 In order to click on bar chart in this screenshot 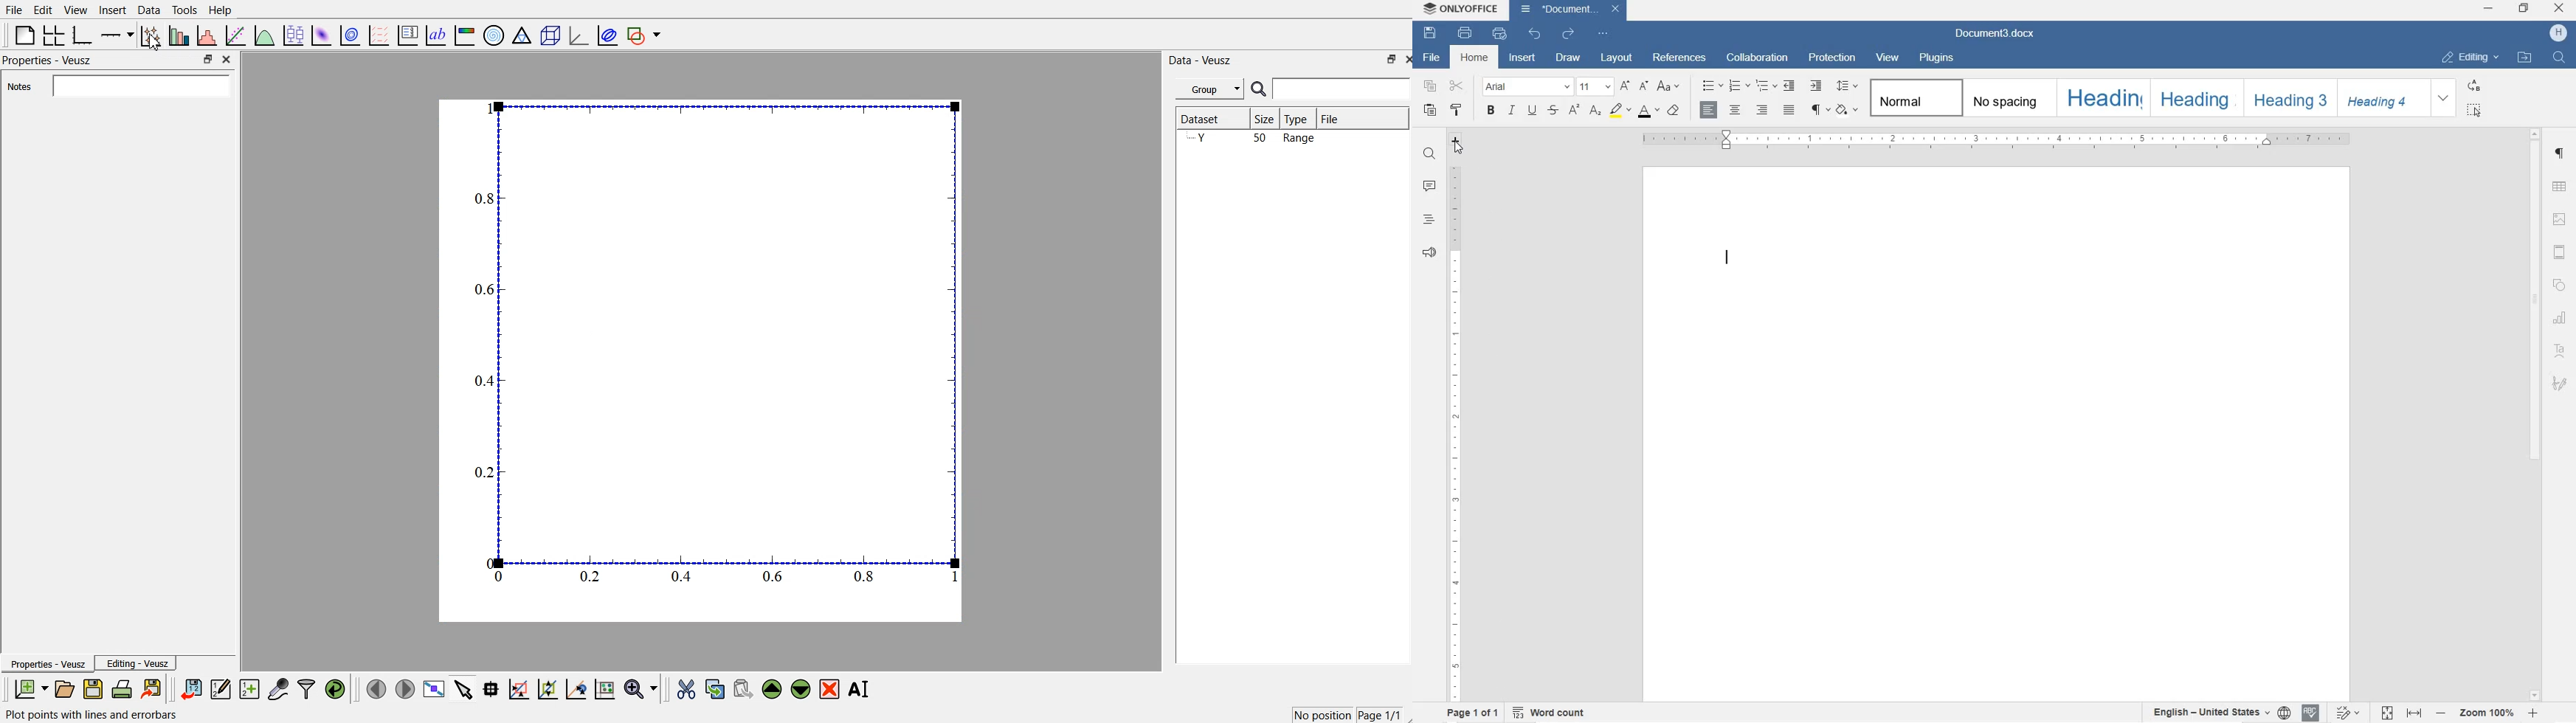, I will do `click(180, 34)`.